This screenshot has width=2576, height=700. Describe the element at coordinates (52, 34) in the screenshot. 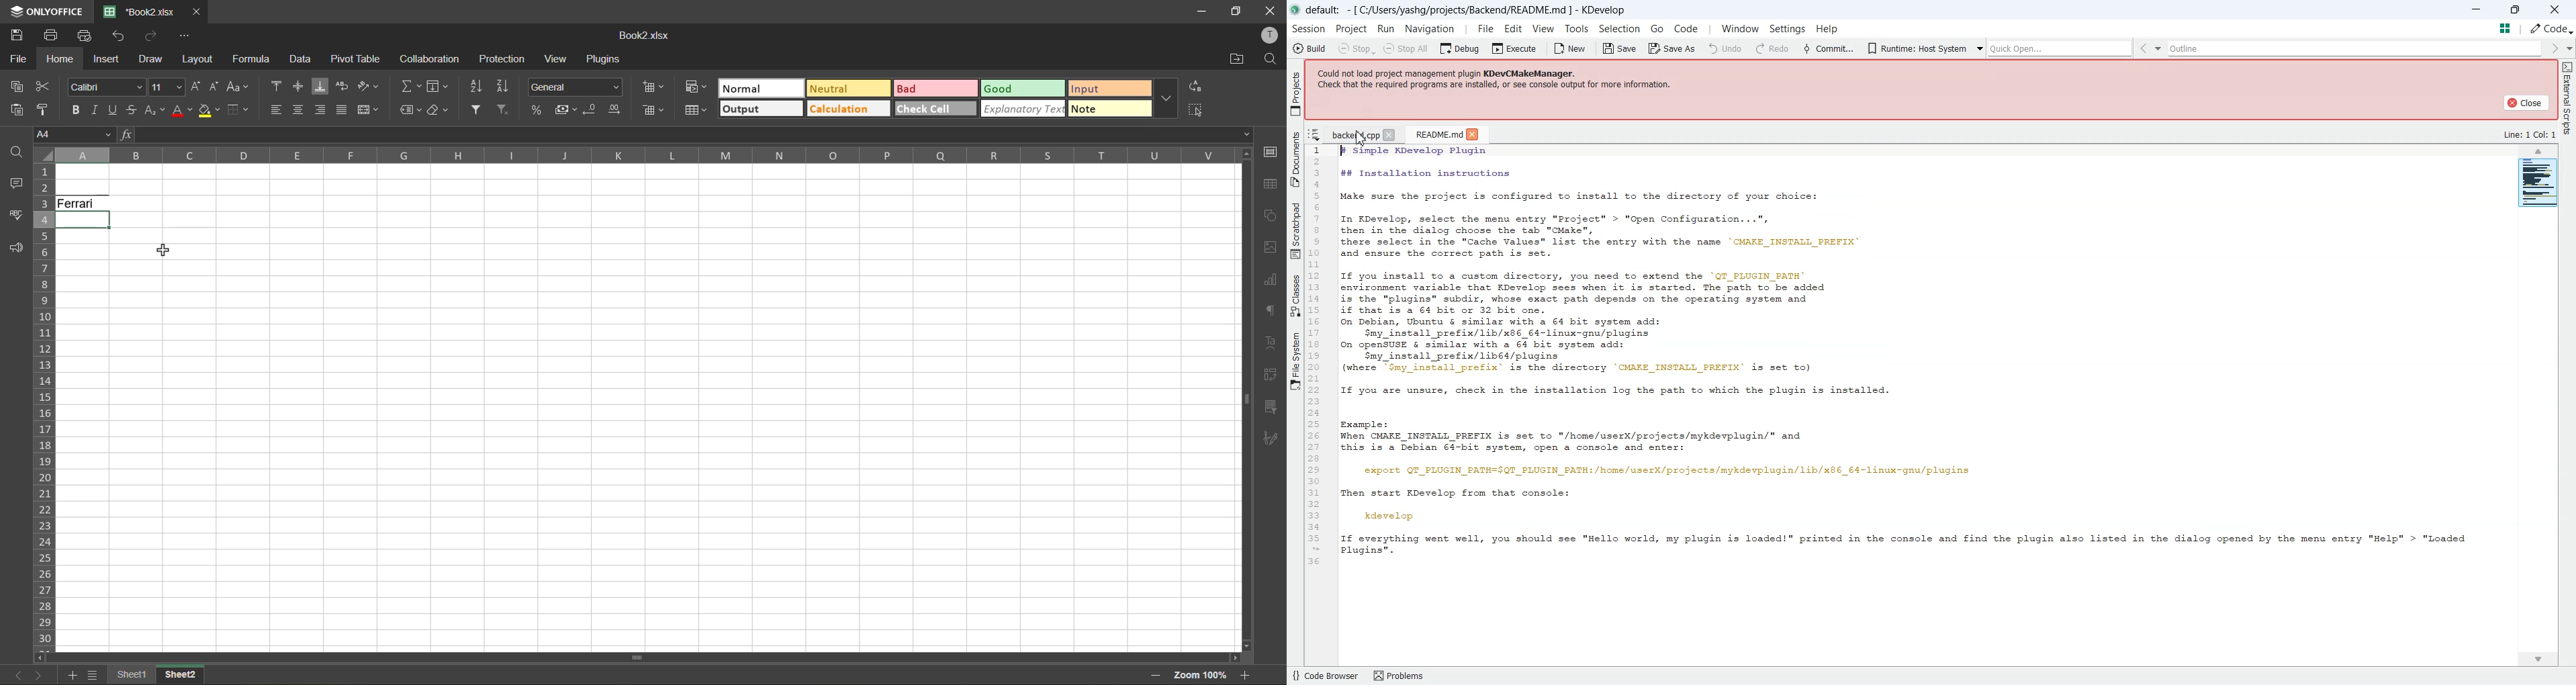

I see `print` at that location.